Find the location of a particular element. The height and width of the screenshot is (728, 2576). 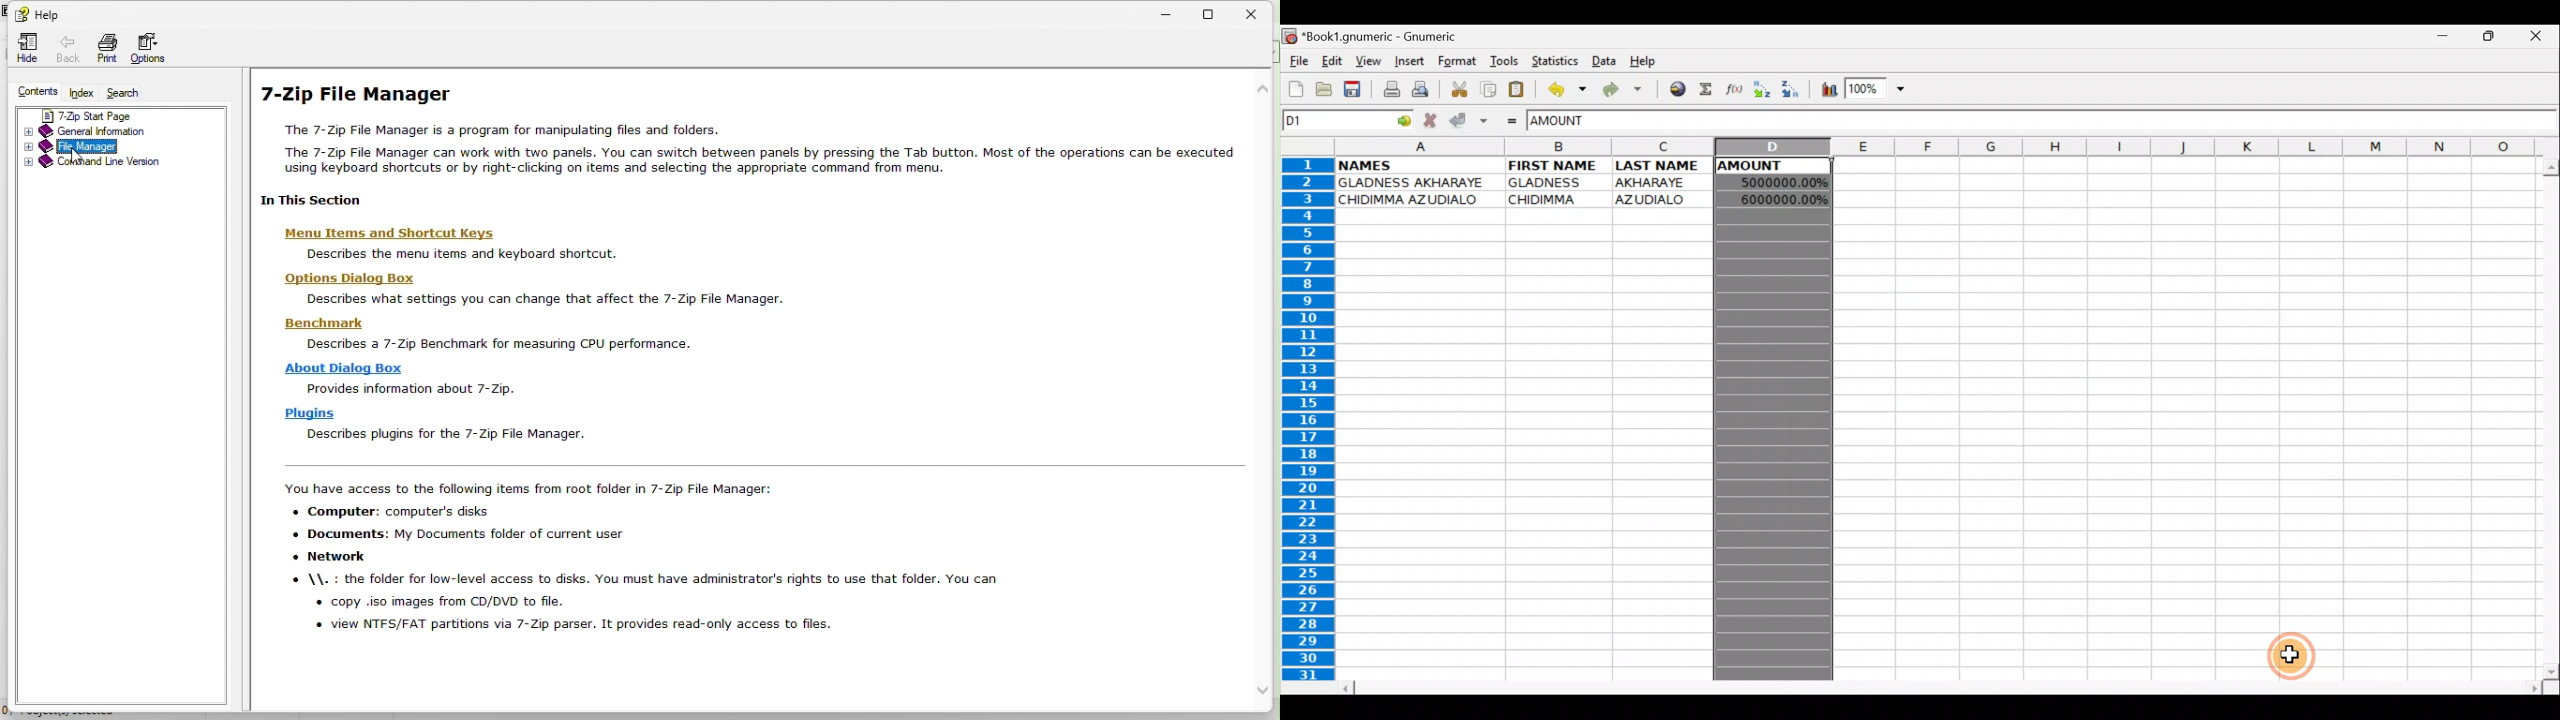

Help is located at coordinates (1648, 62).